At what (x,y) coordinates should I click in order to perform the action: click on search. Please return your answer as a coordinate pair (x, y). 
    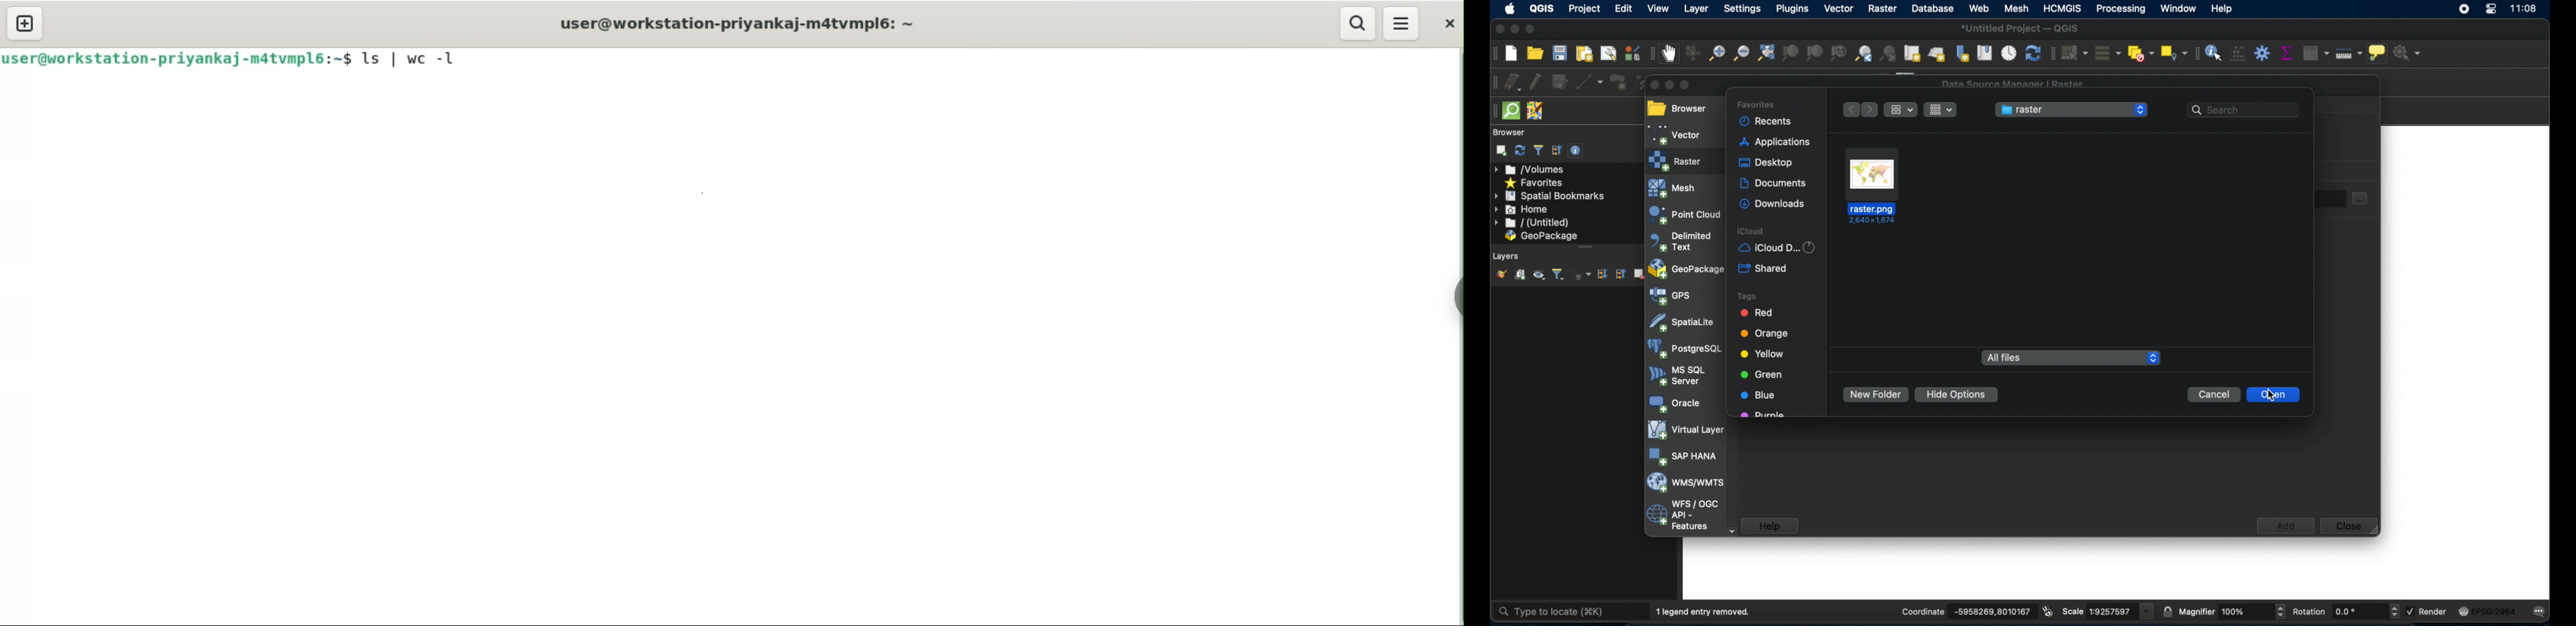
    Looking at the image, I should click on (1358, 25).